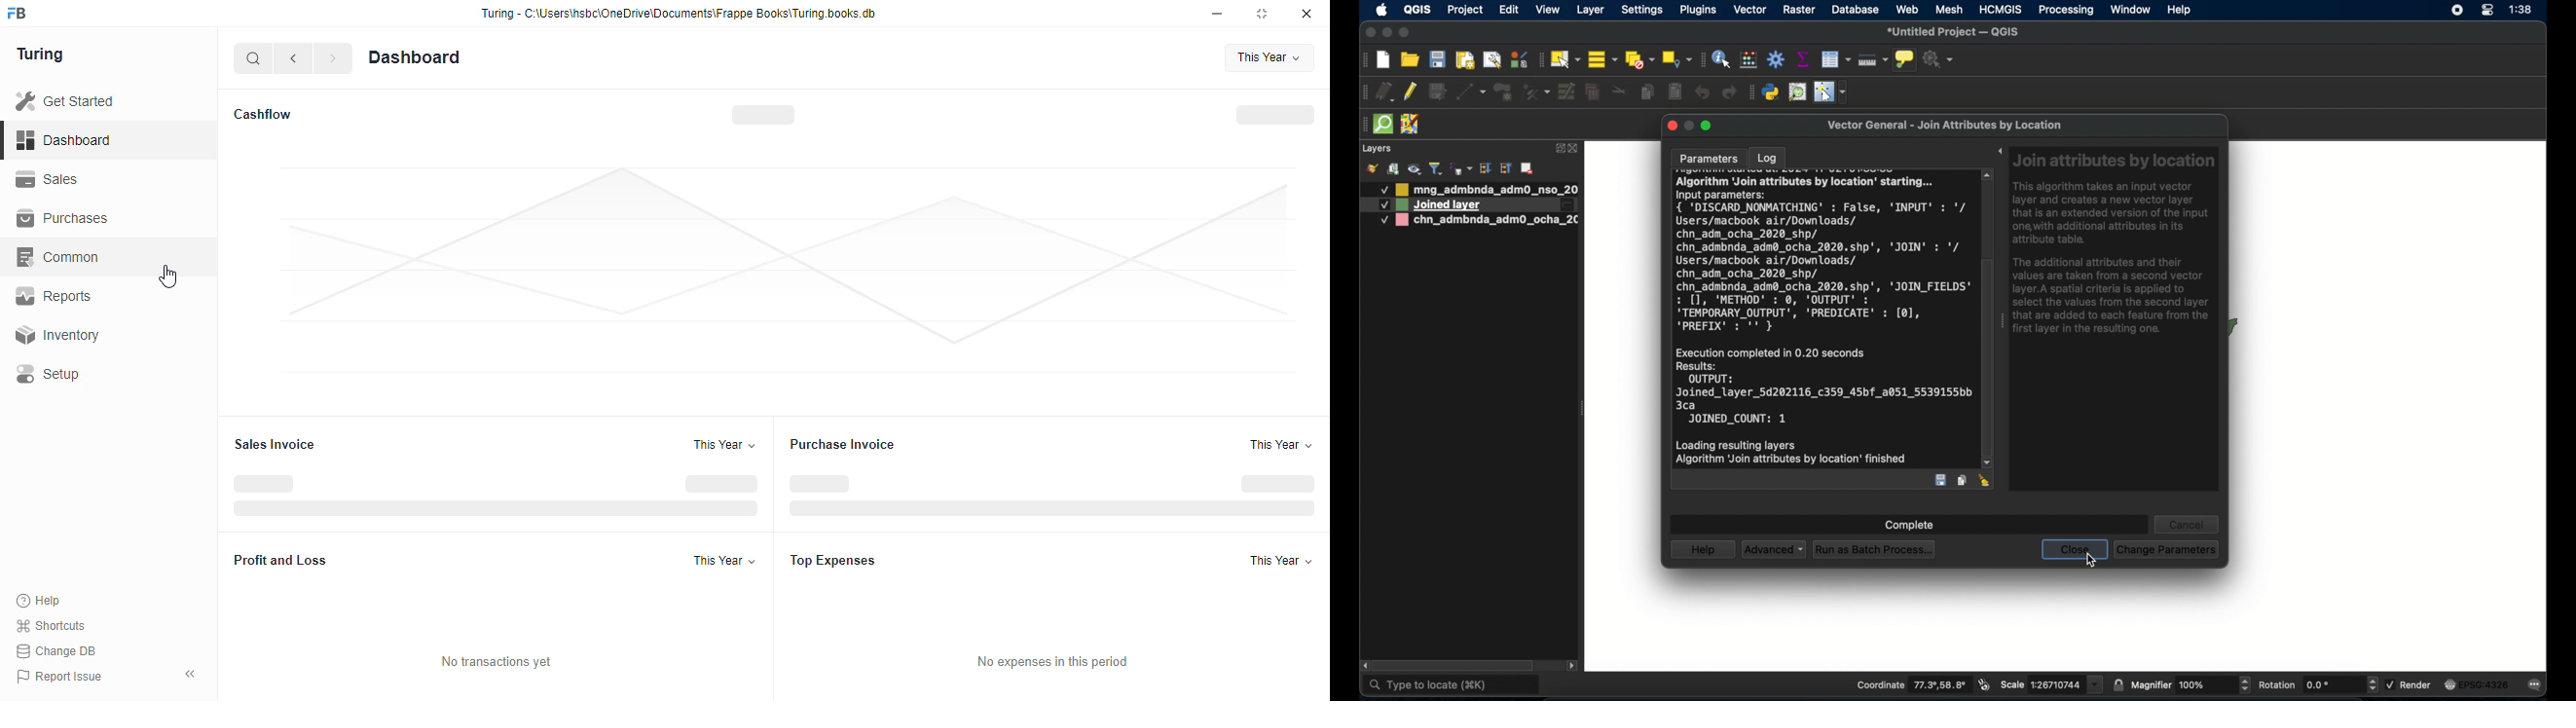 This screenshot has width=2576, height=728. Describe the element at coordinates (280, 560) in the screenshot. I see `profit and loss` at that location.